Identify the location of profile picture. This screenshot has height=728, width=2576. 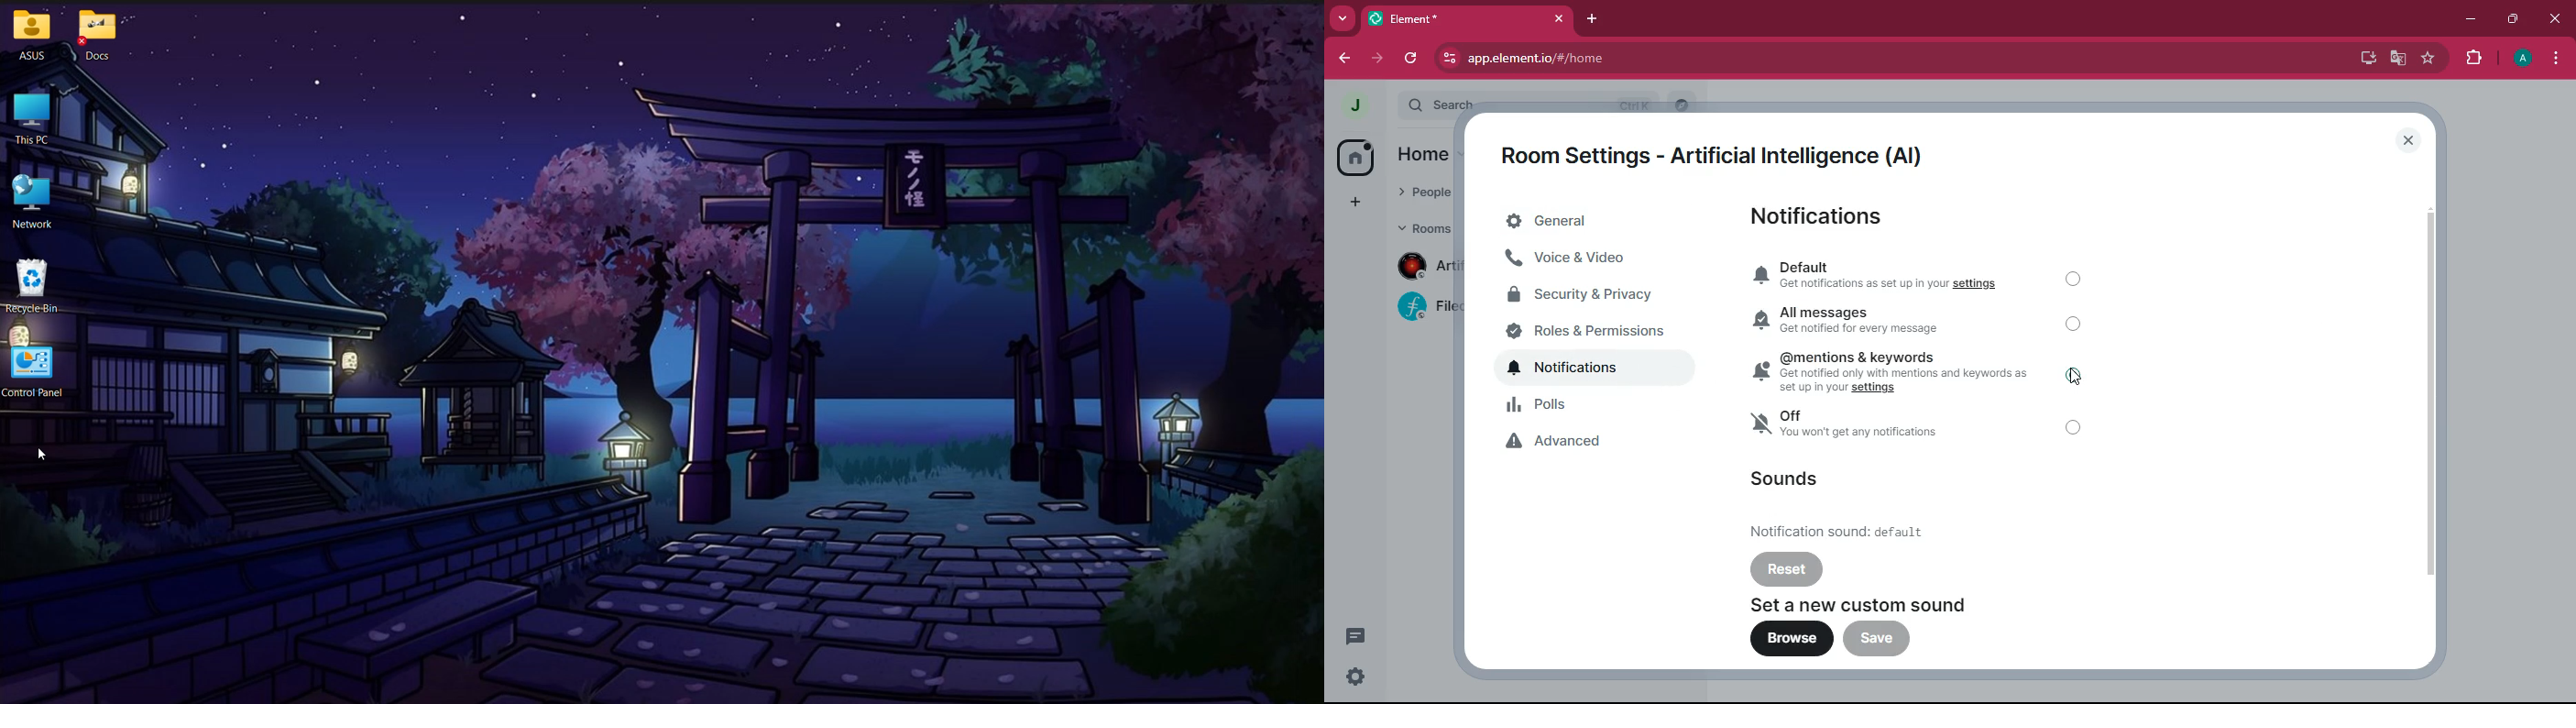
(1358, 106).